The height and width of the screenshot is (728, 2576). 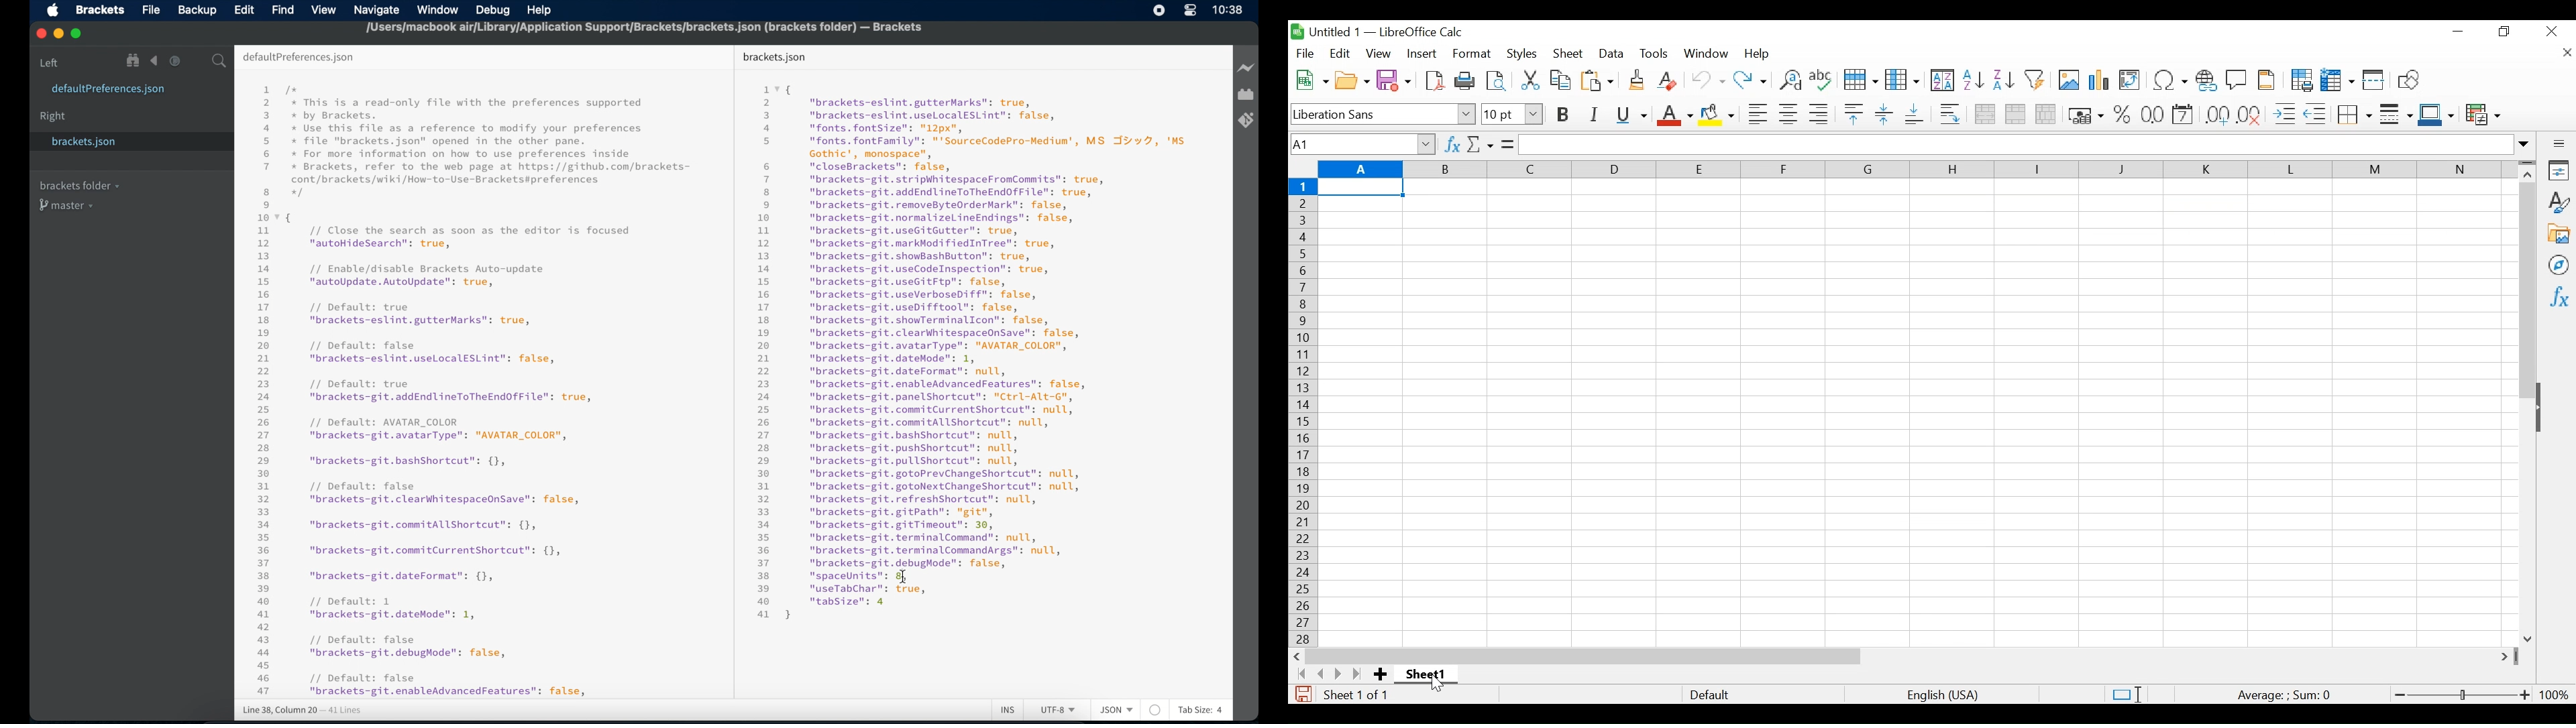 I want to click on time, so click(x=1228, y=9).